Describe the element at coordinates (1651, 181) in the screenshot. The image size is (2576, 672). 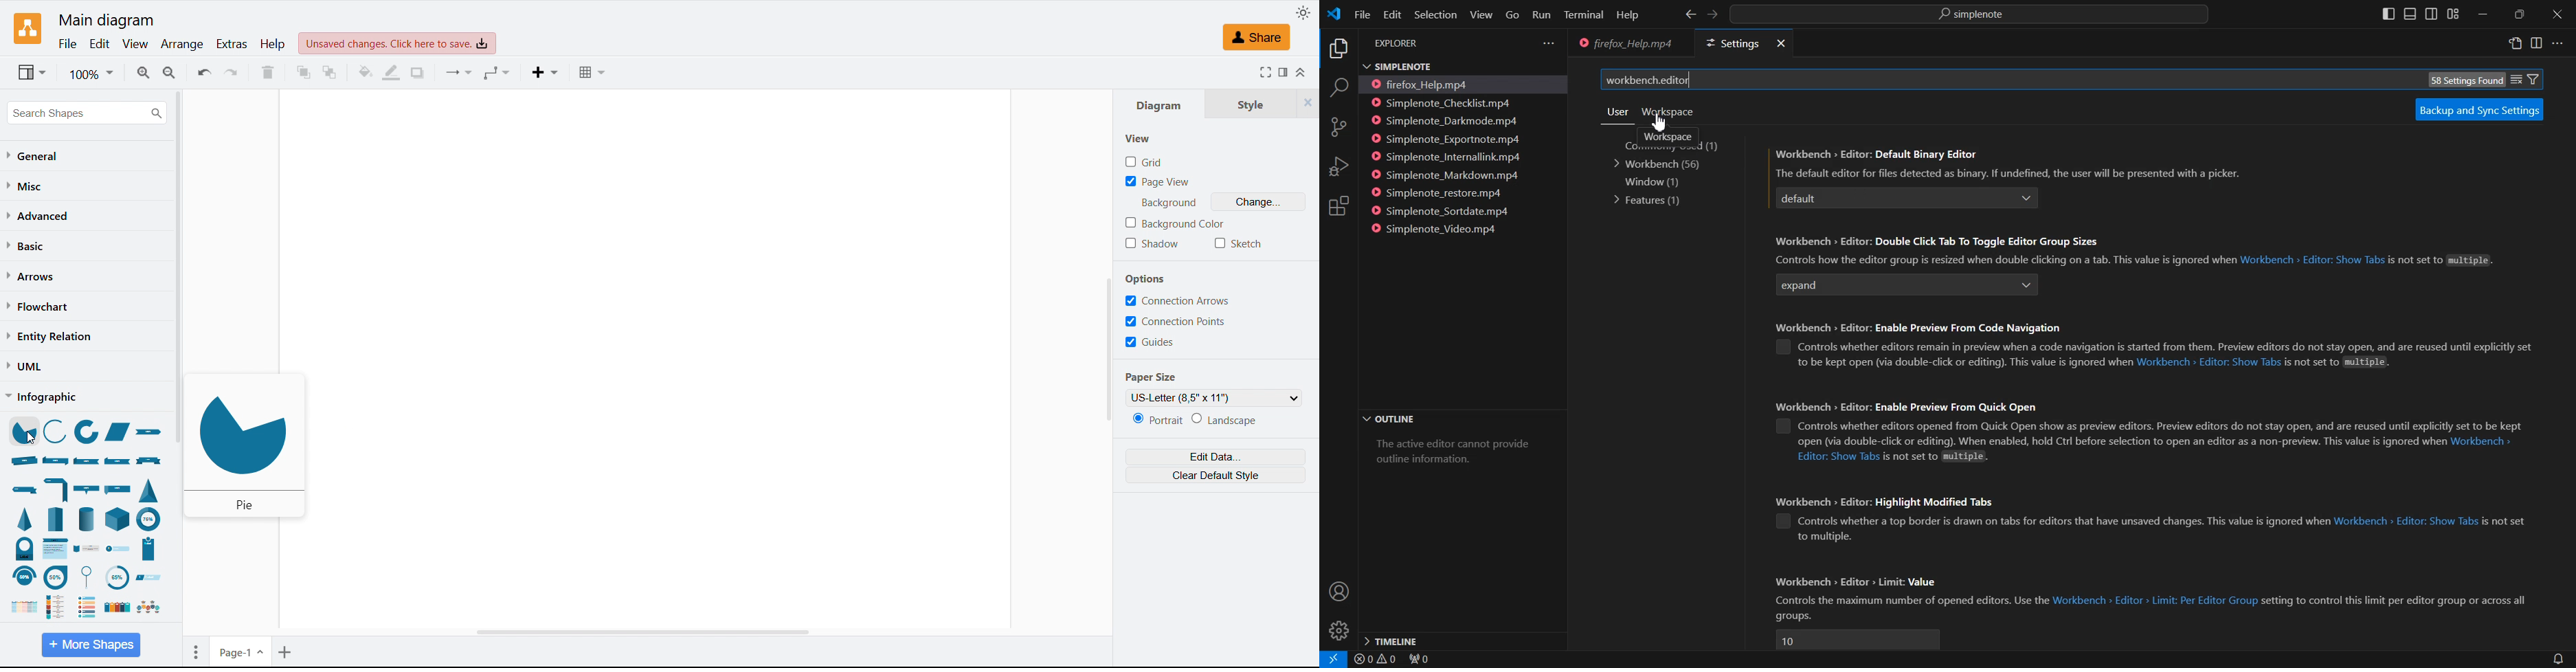
I see `Window` at that location.